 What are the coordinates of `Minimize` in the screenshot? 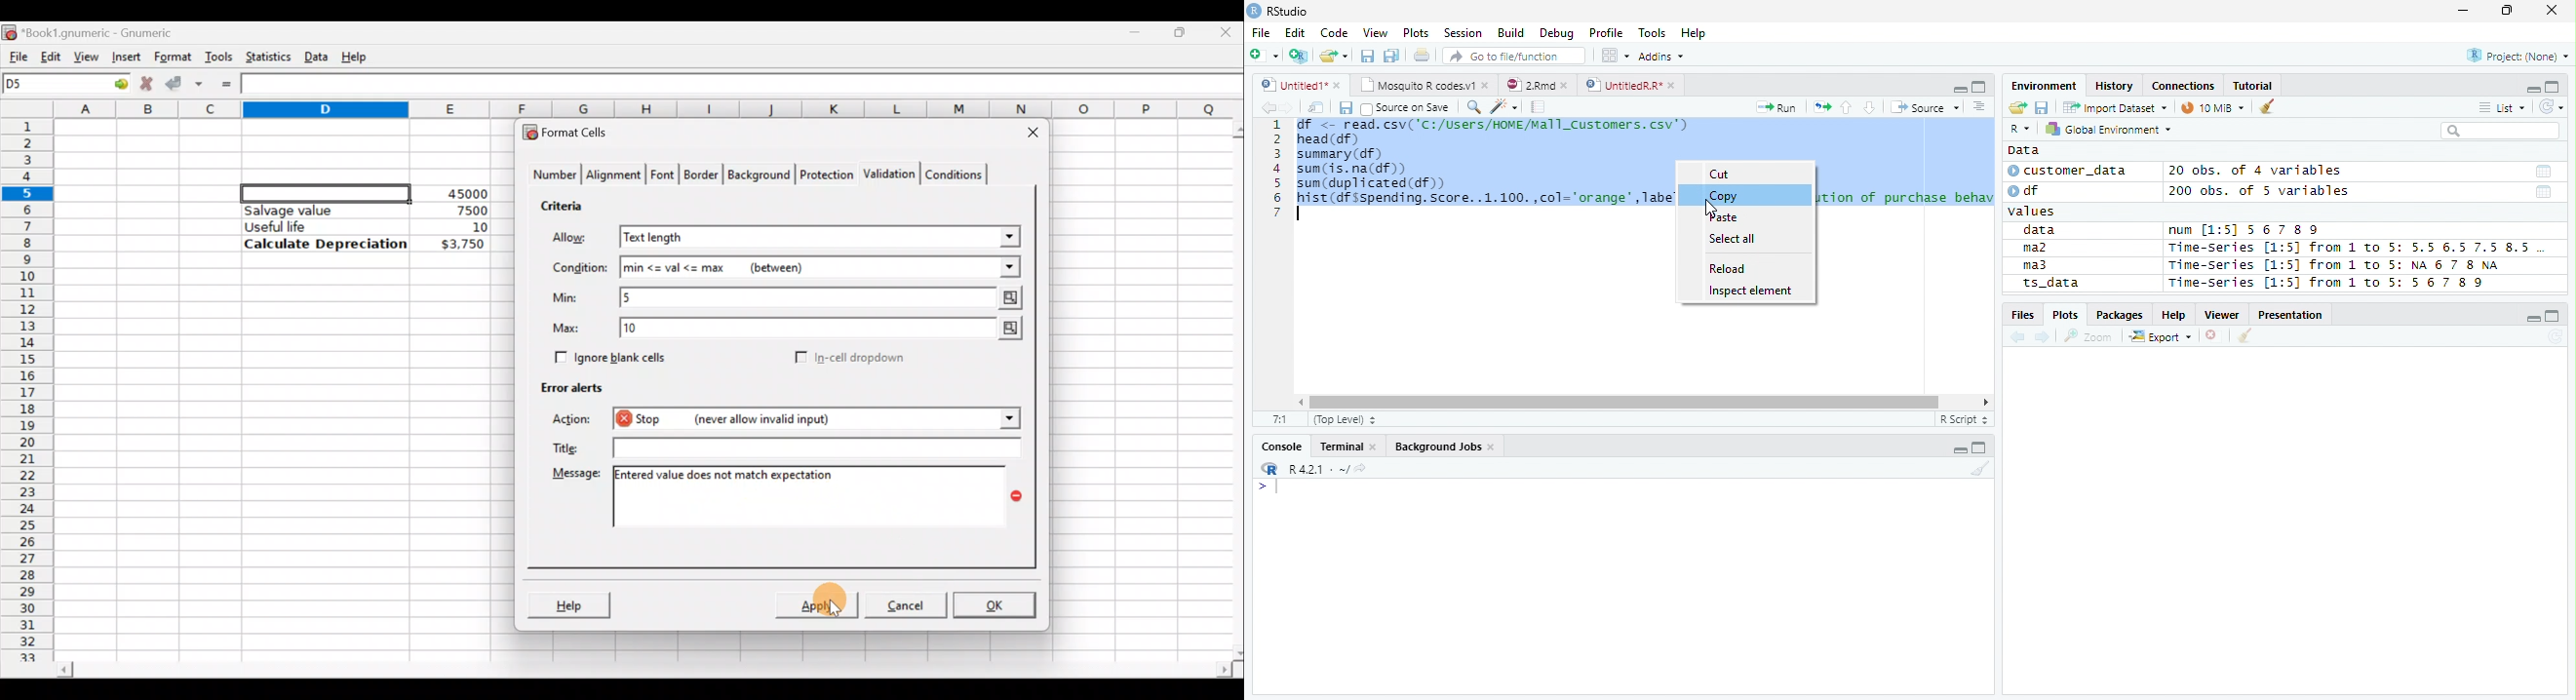 It's located at (1961, 447).